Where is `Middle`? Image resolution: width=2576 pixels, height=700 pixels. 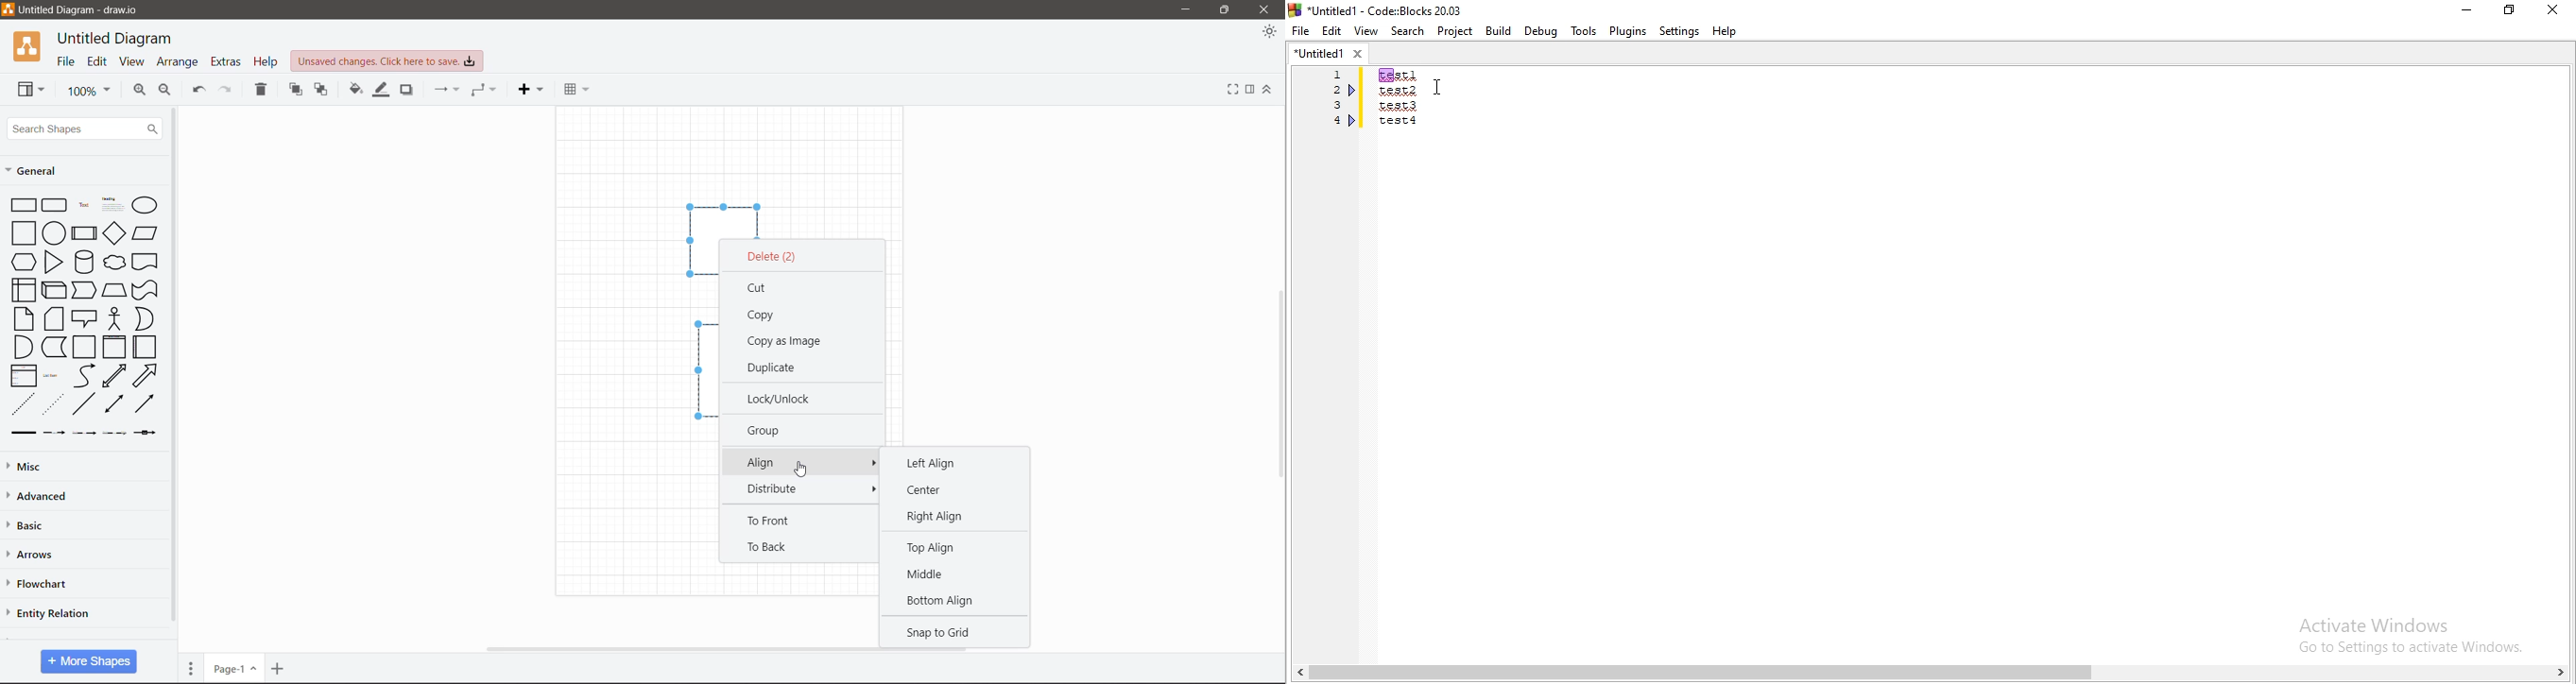 Middle is located at coordinates (933, 574).